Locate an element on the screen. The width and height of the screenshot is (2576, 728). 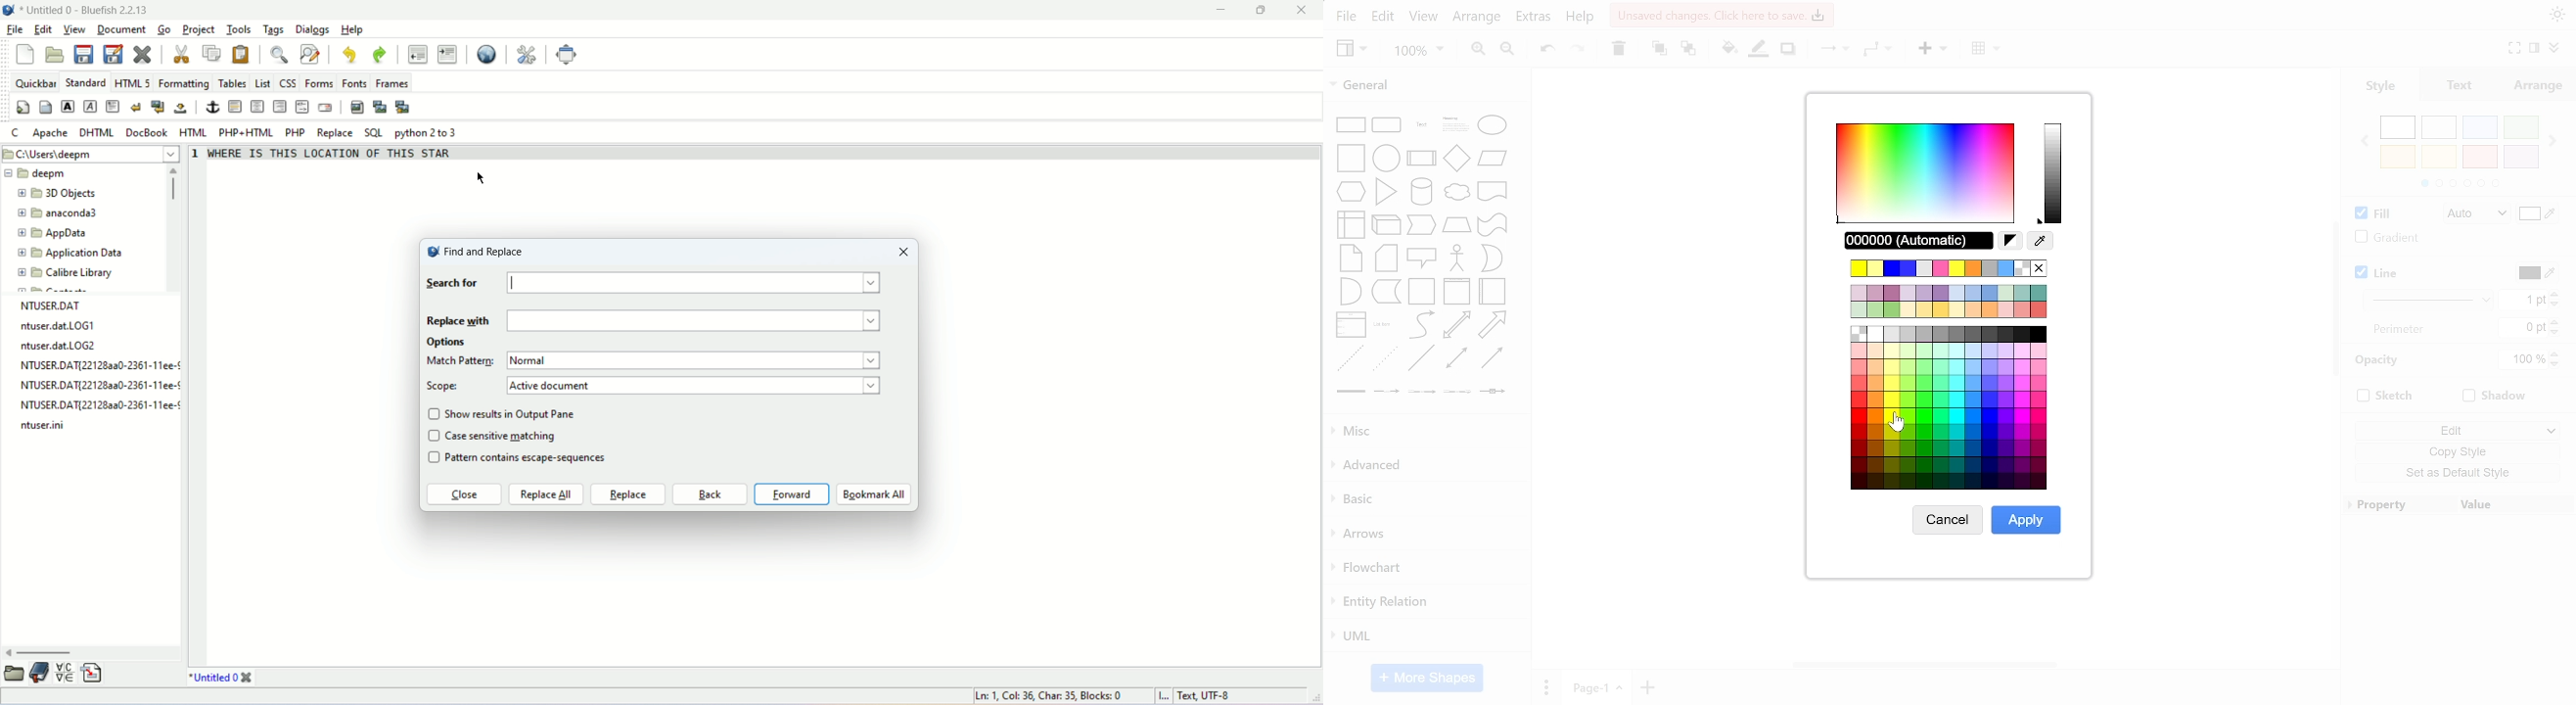
tags is located at coordinates (272, 30).